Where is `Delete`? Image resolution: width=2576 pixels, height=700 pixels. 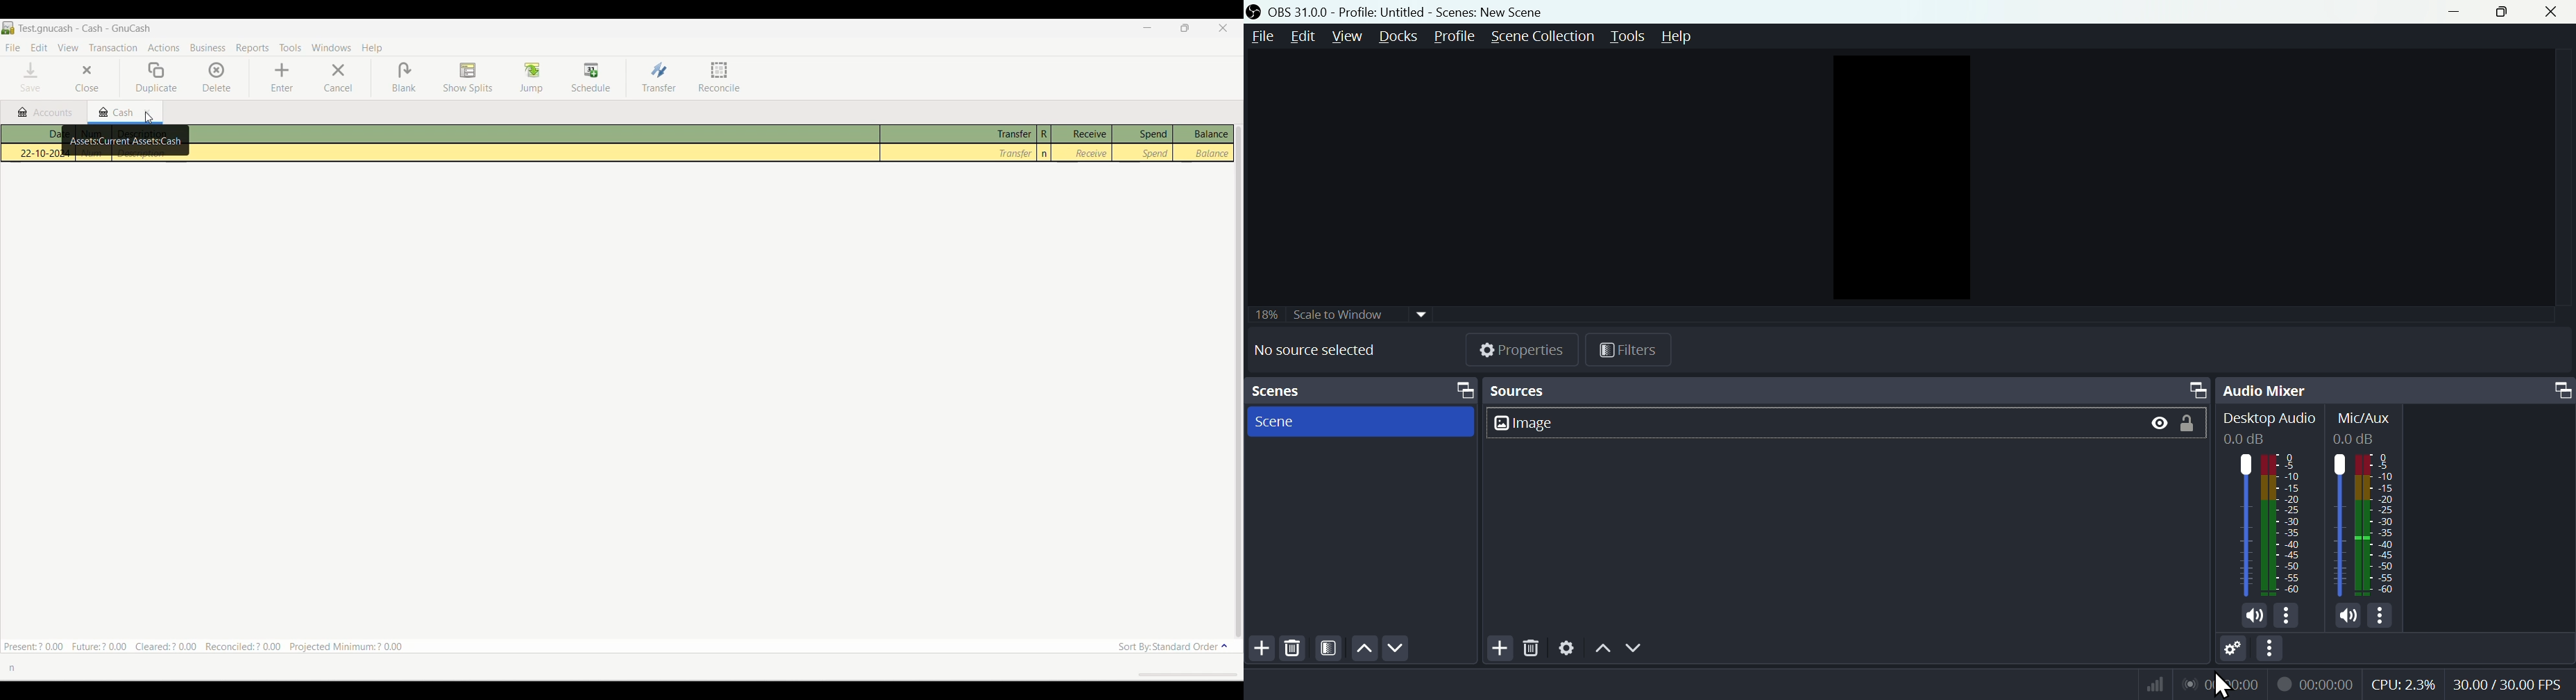 Delete is located at coordinates (1534, 648).